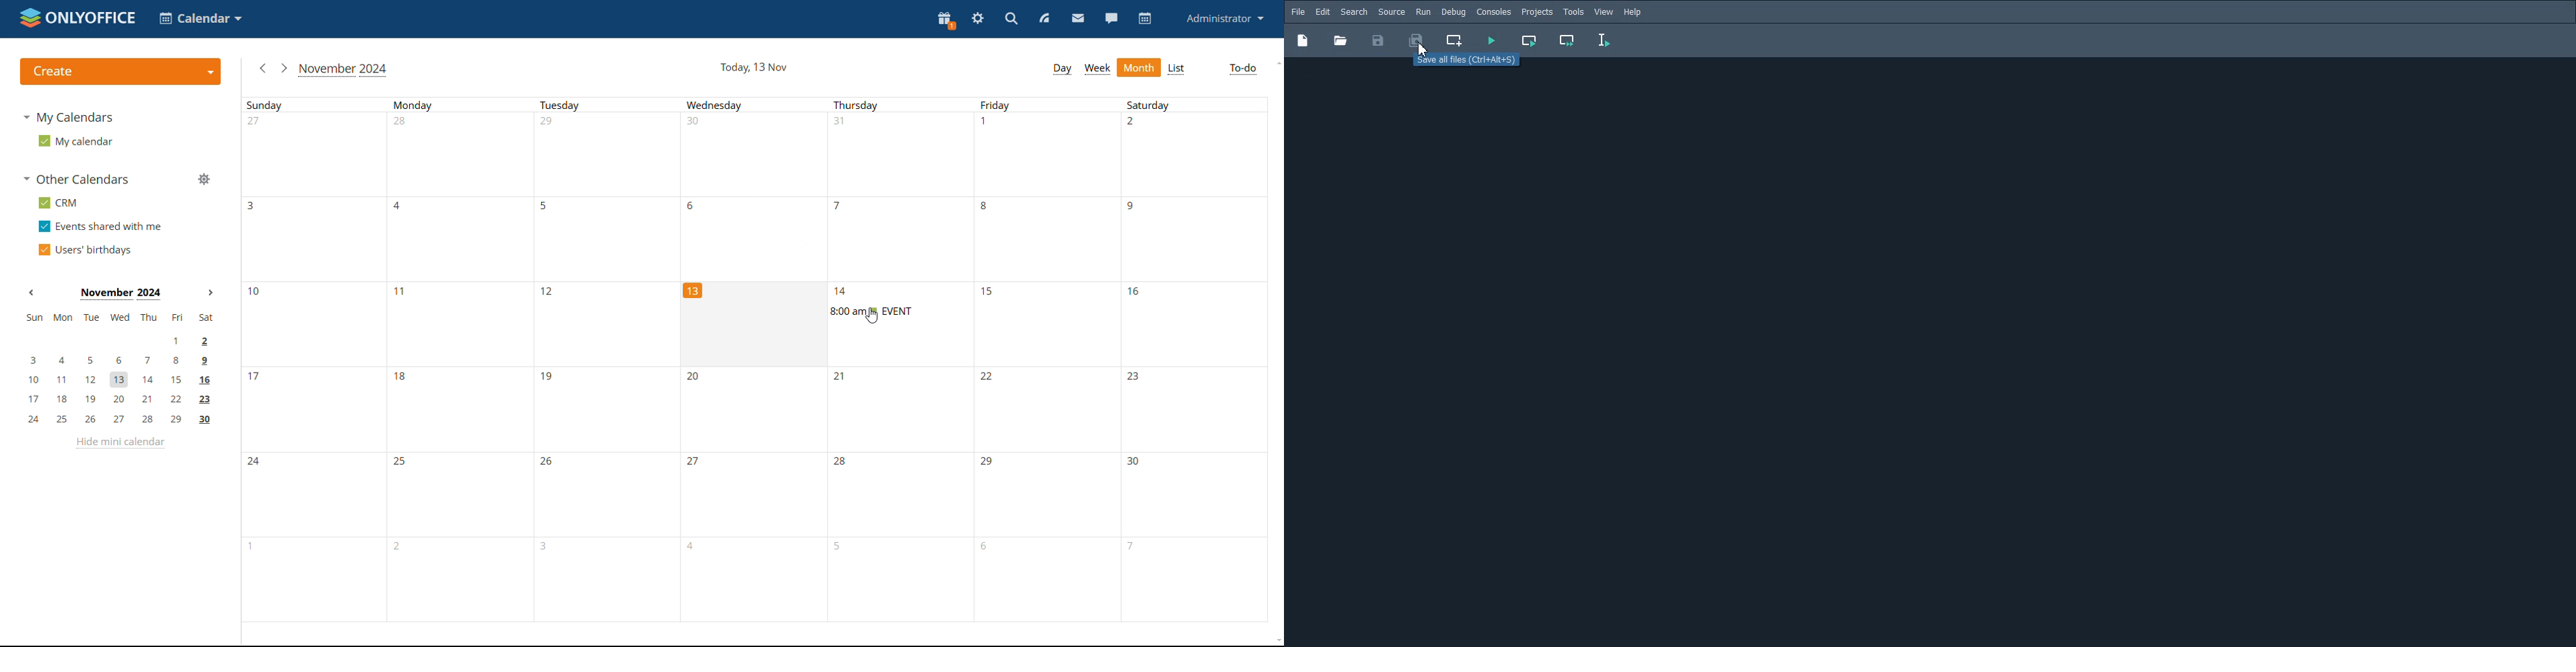  Describe the element at coordinates (78, 19) in the screenshot. I see `logo` at that location.